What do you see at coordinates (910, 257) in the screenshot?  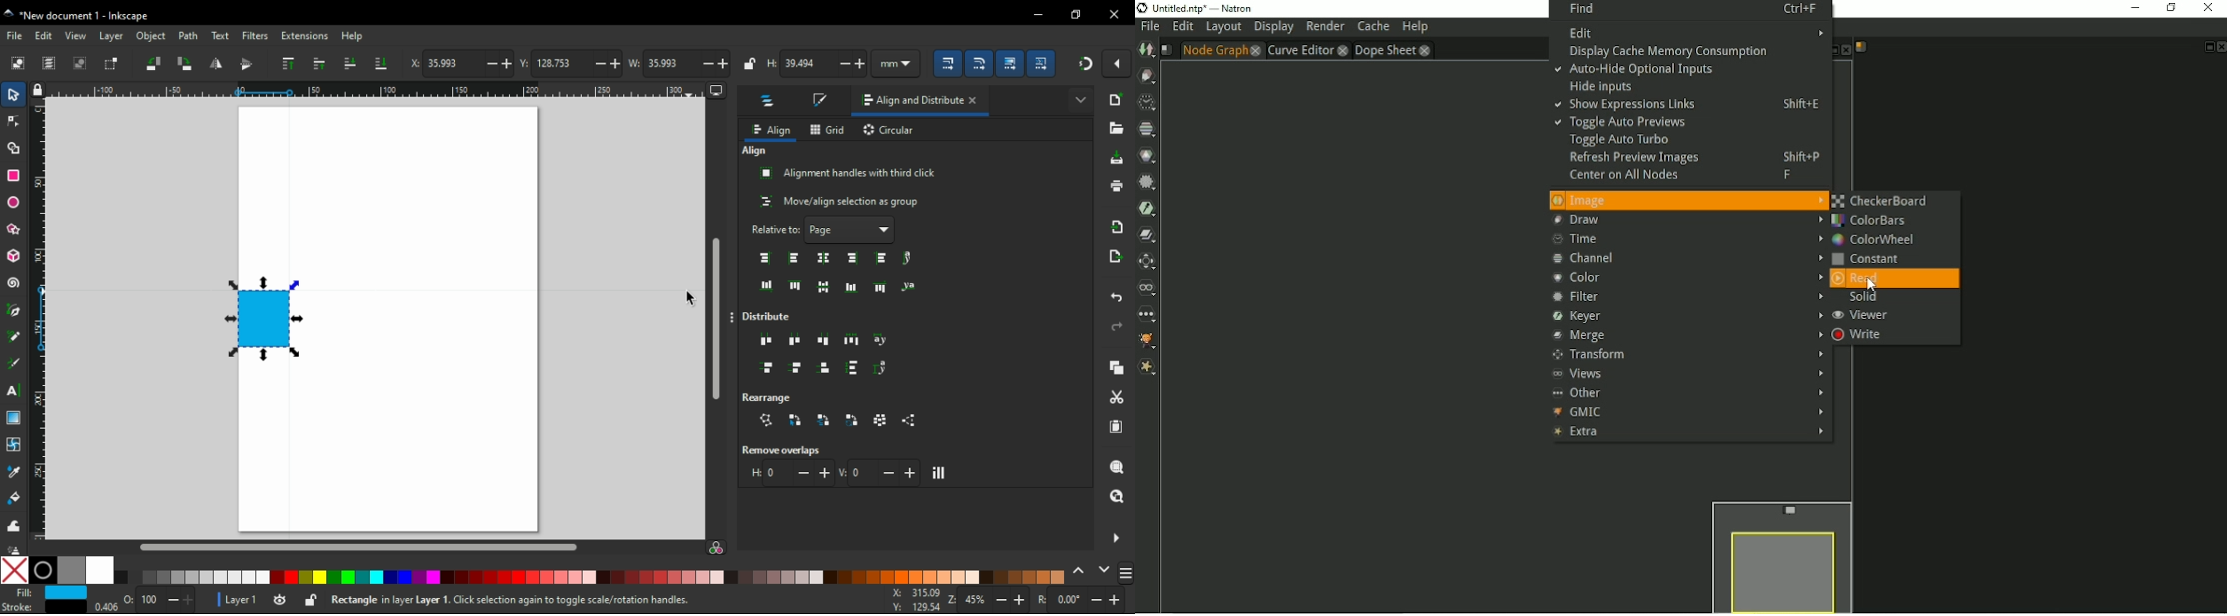 I see `align text anchors vertically` at bounding box center [910, 257].